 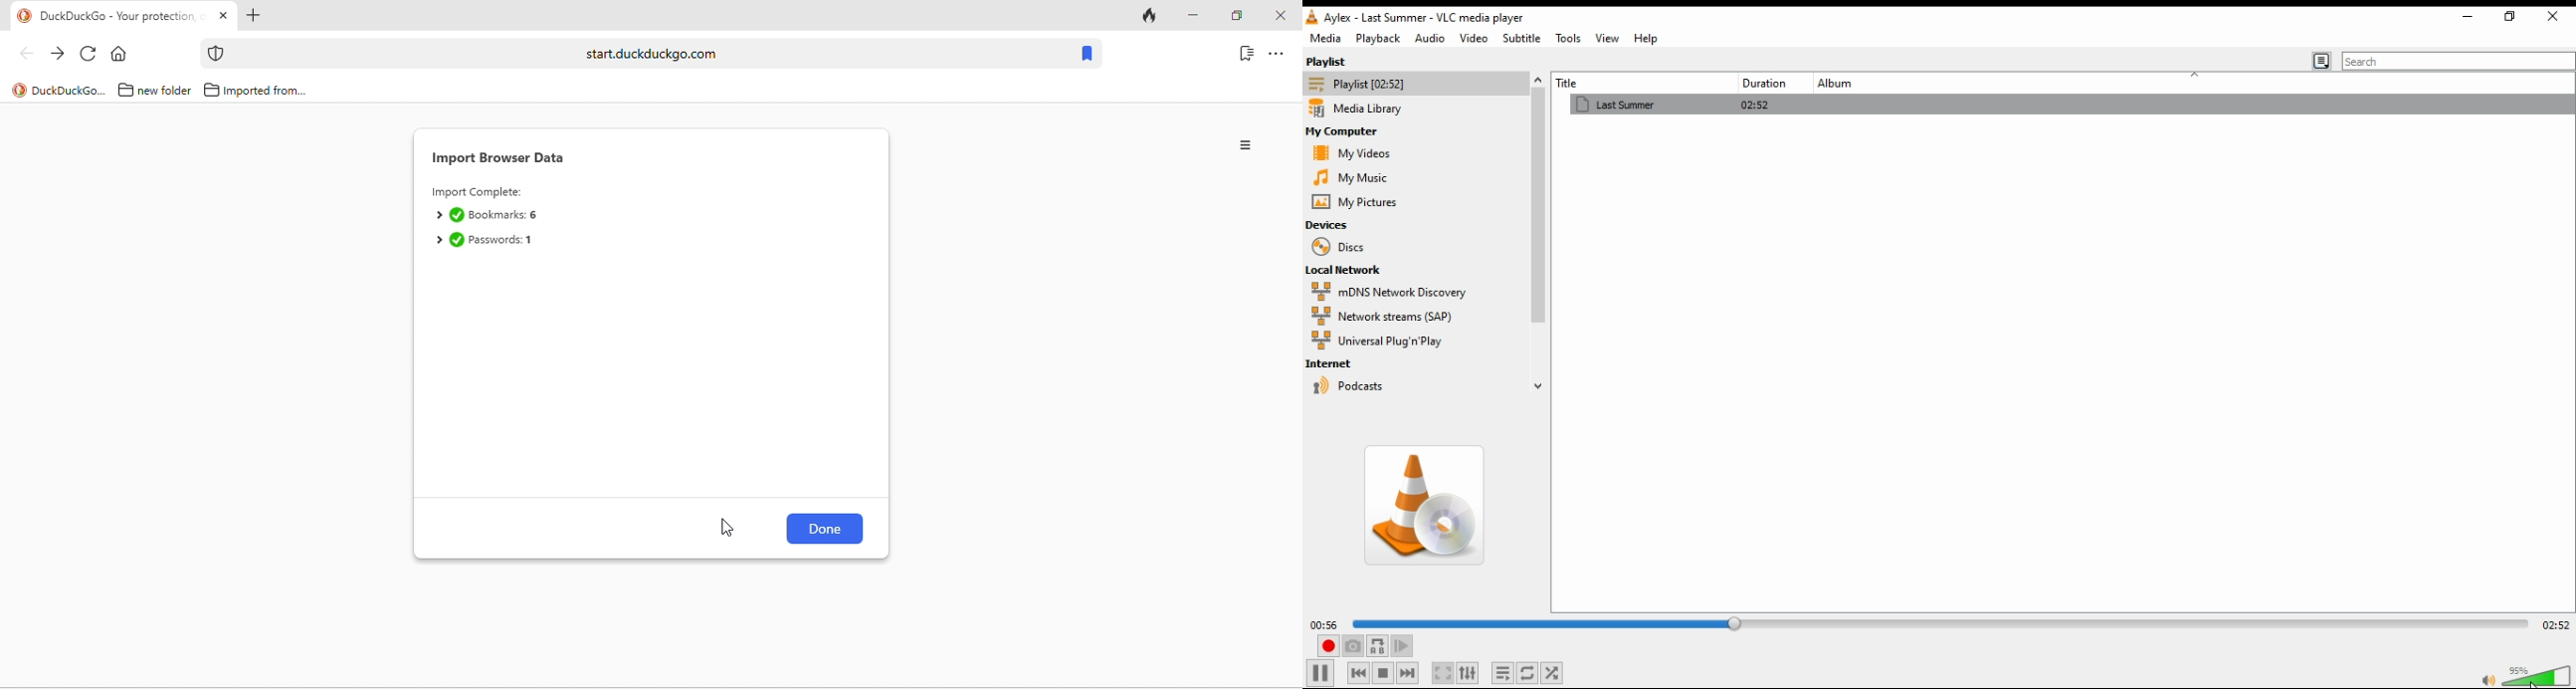 What do you see at coordinates (1647, 38) in the screenshot?
I see `help` at bounding box center [1647, 38].